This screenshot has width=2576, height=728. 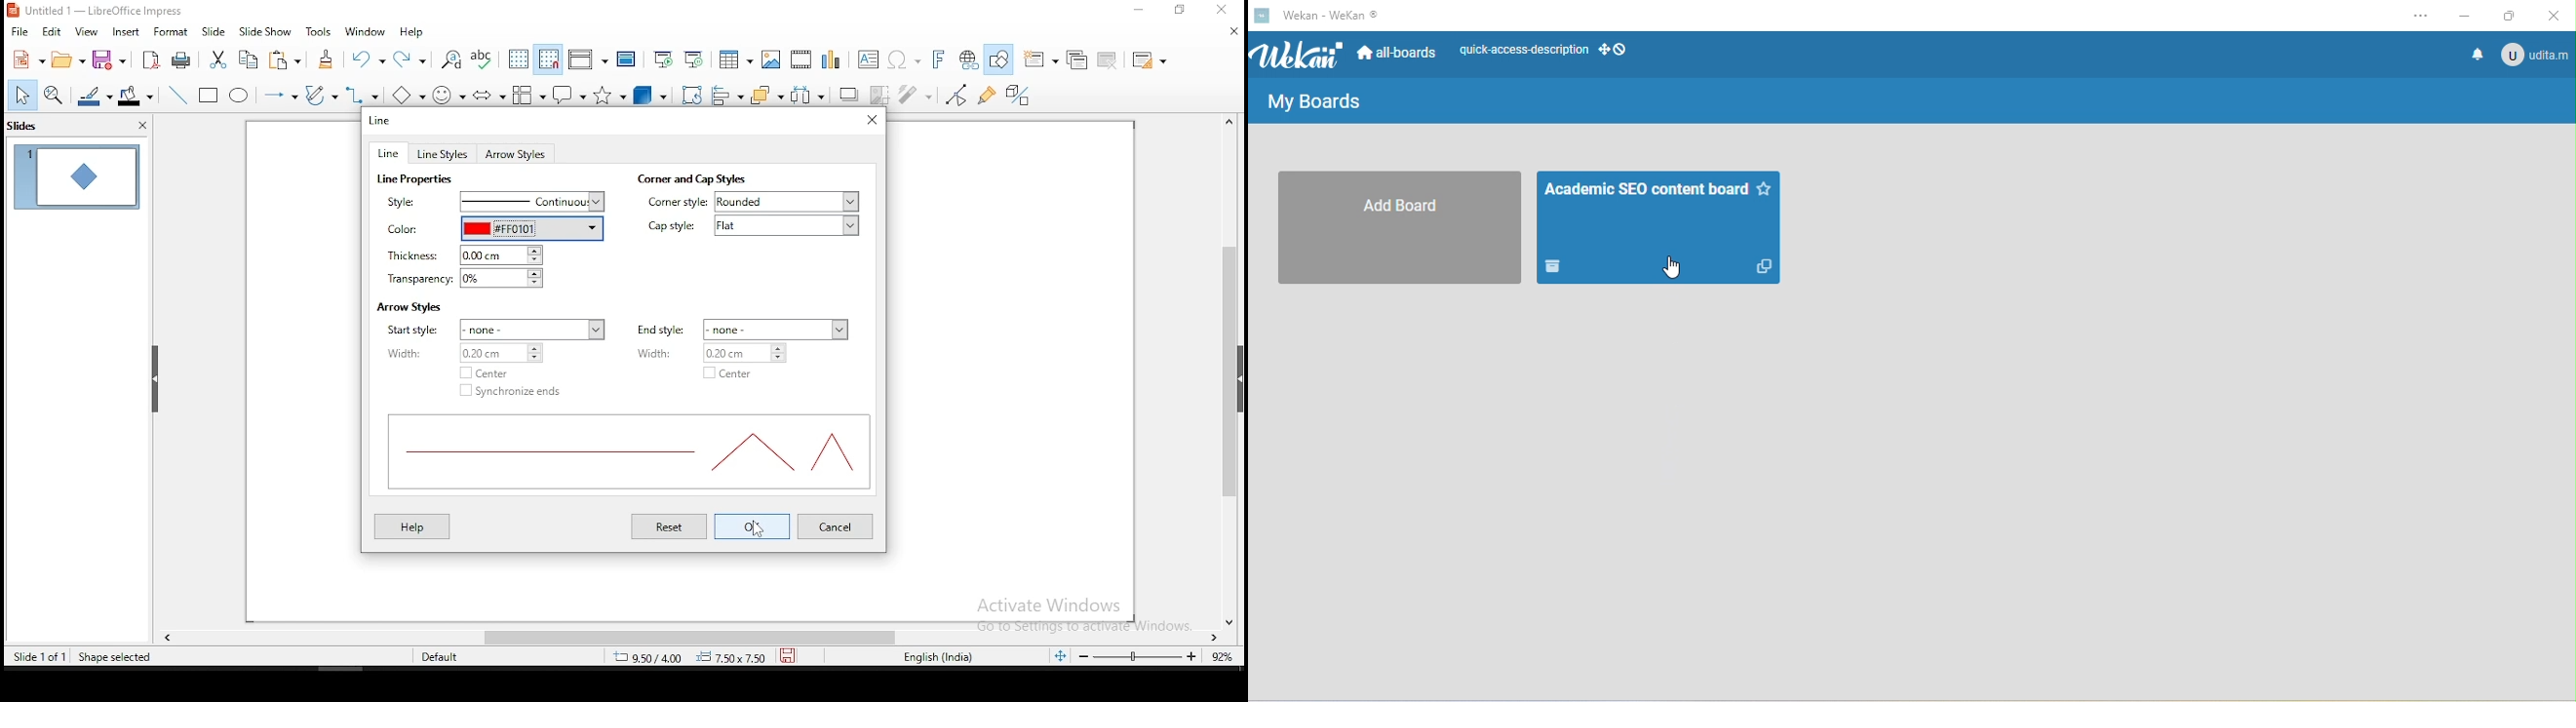 What do you see at coordinates (670, 635) in the screenshot?
I see `scroll bar` at bounding box center [670, 635].